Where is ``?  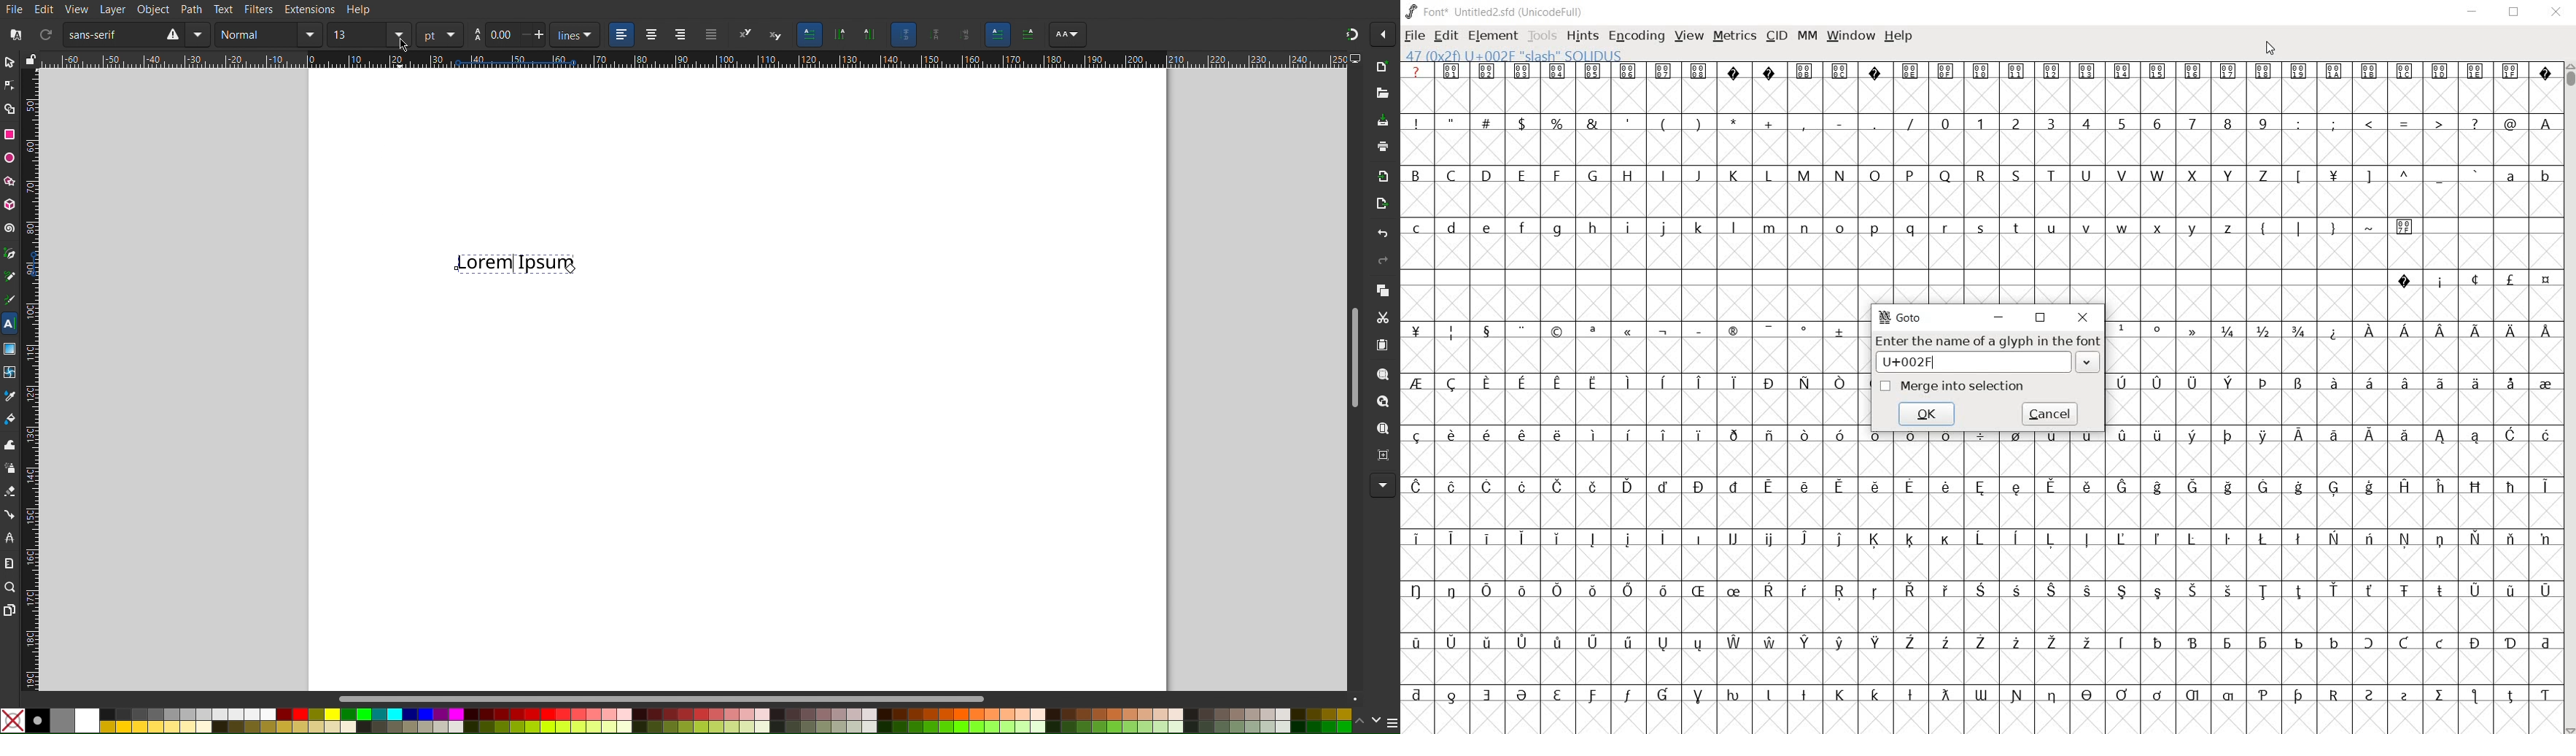  is located at coordinates (963, 36).